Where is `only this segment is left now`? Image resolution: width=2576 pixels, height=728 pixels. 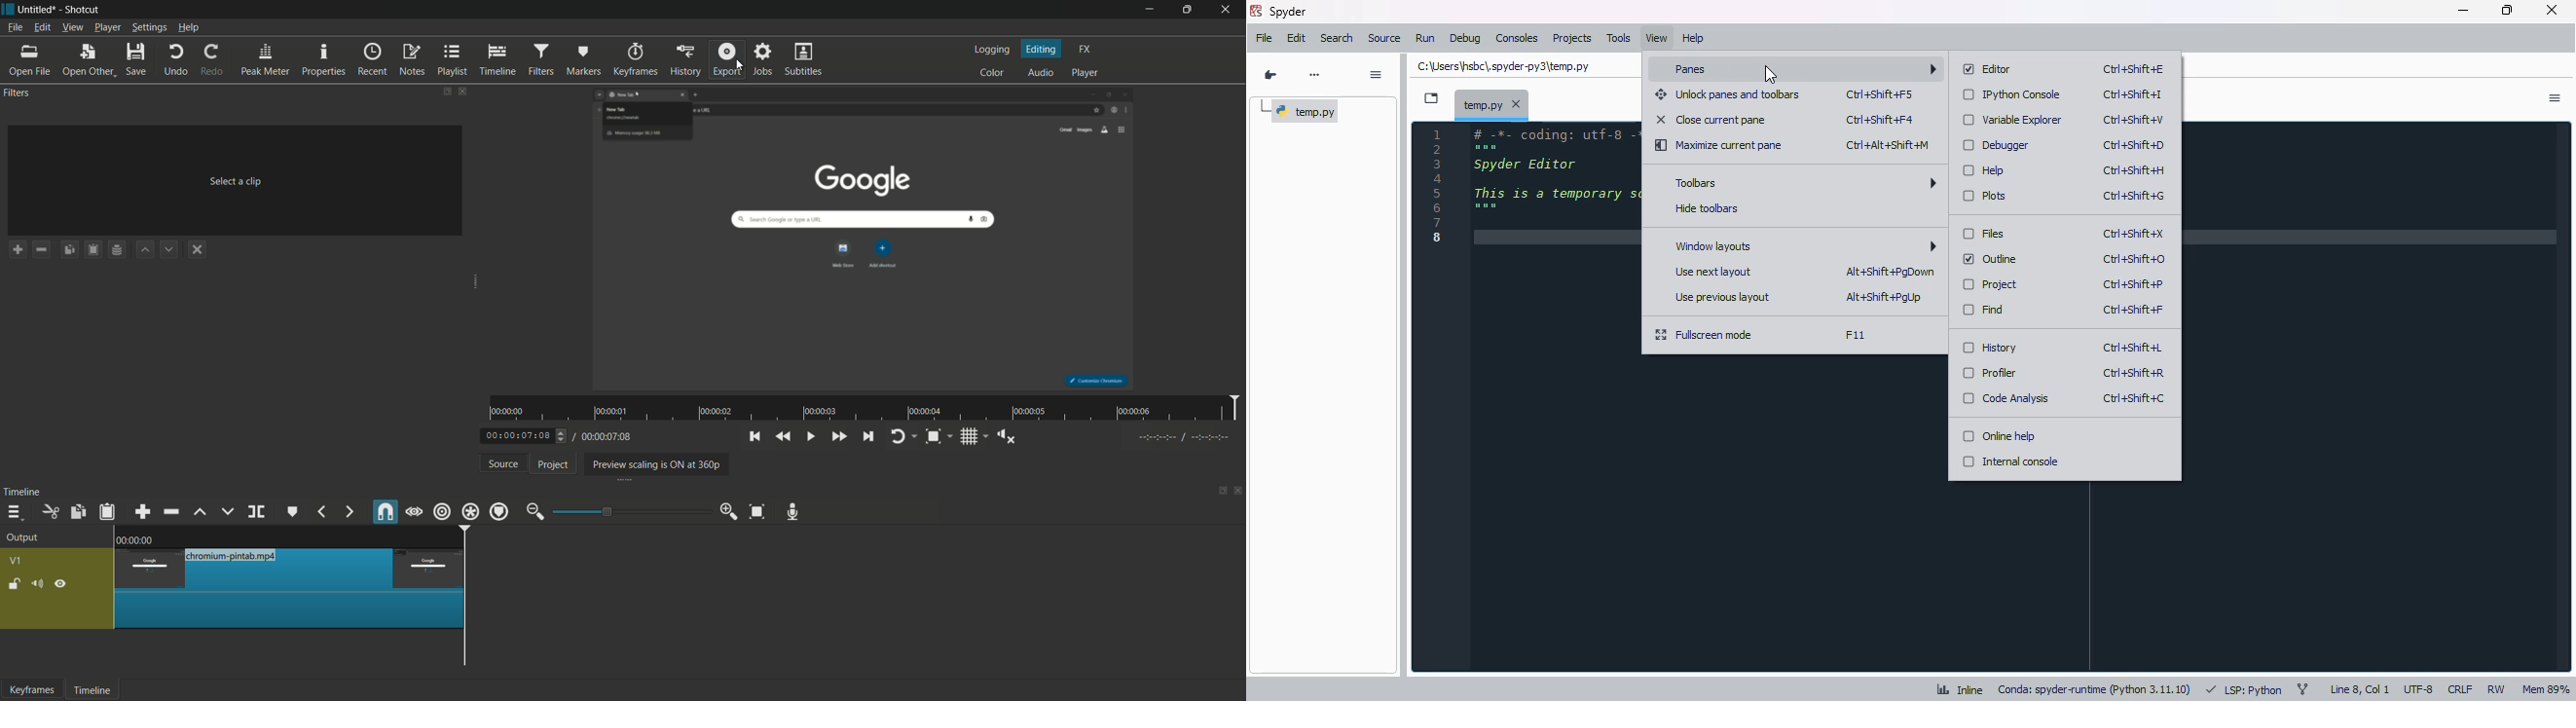
only this segment is left now is located at coordinates (290, 588).